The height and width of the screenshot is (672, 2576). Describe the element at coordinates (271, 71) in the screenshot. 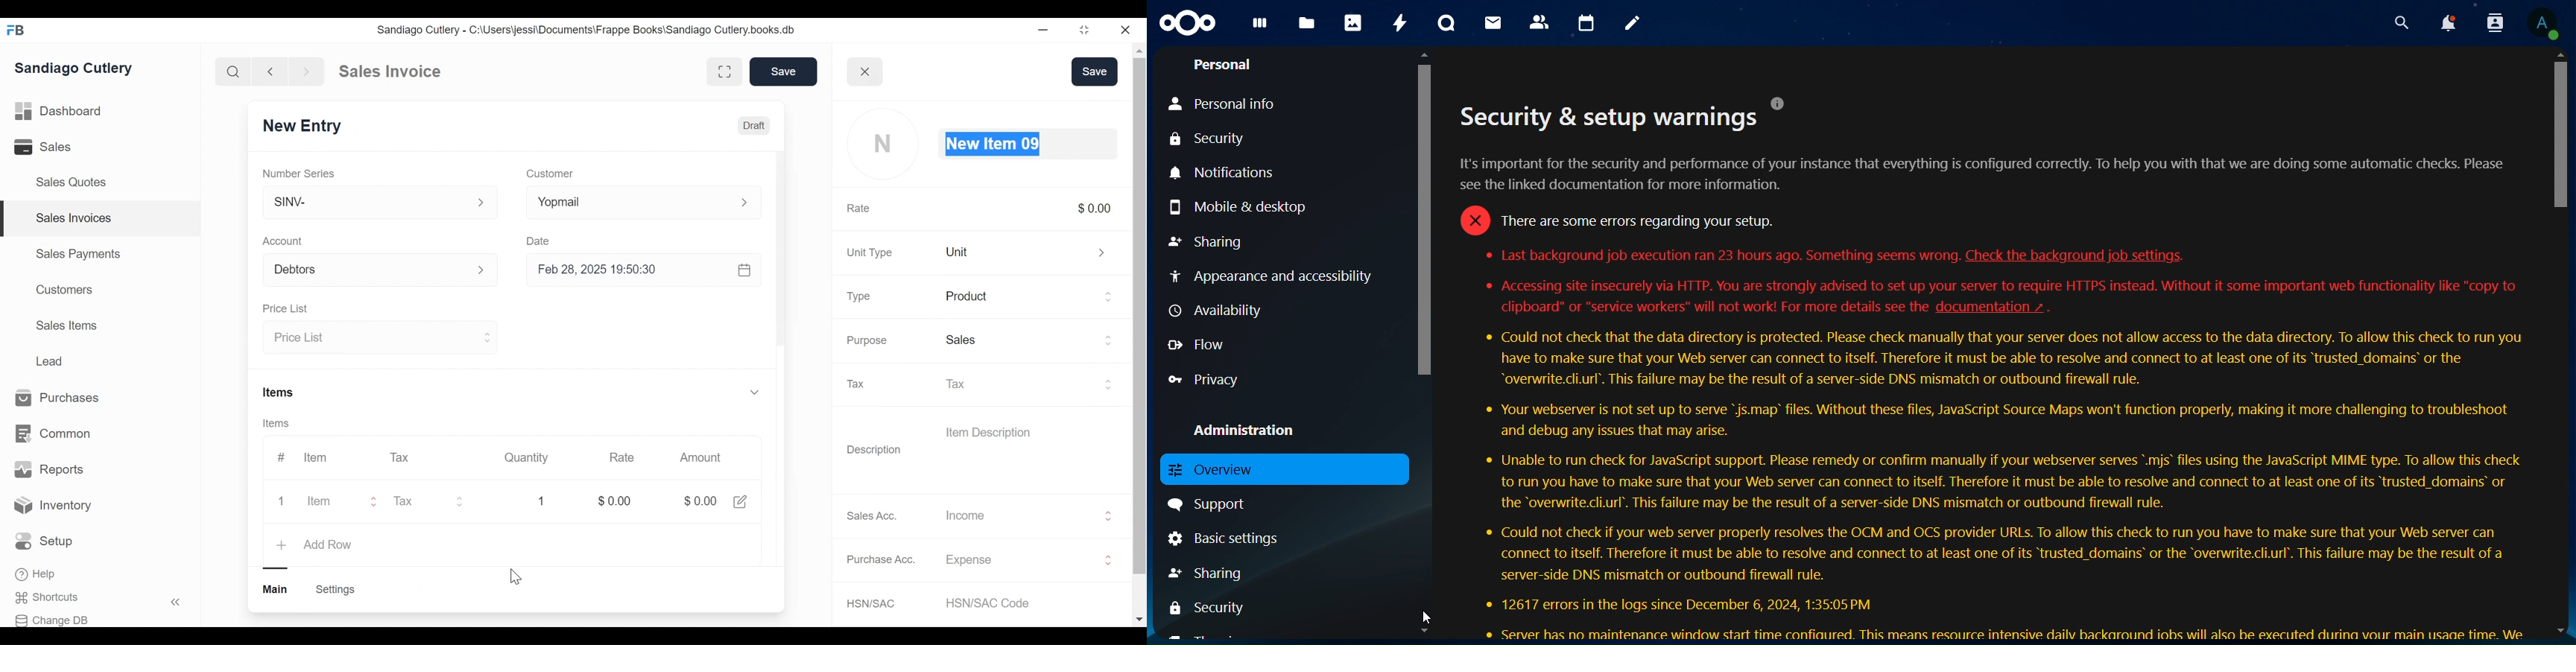

I see `backward` at that location.